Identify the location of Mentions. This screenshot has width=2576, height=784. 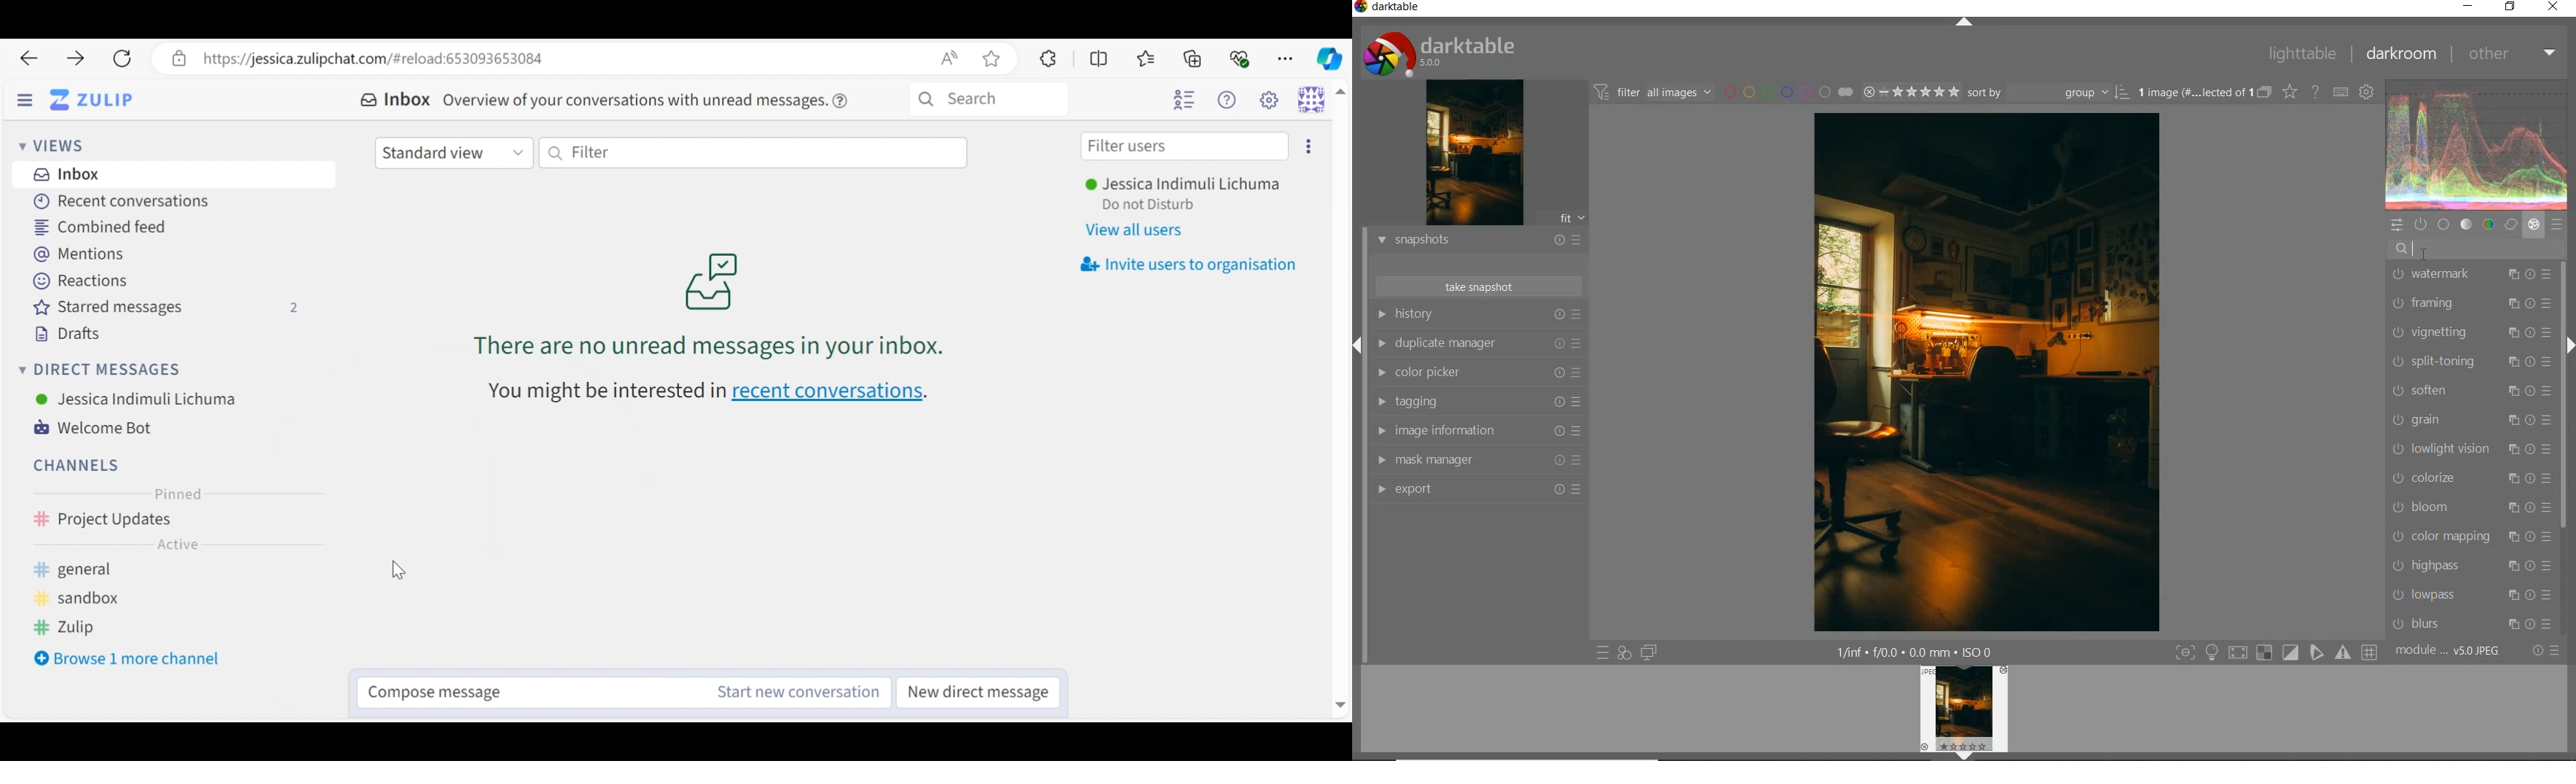
(85, 255).